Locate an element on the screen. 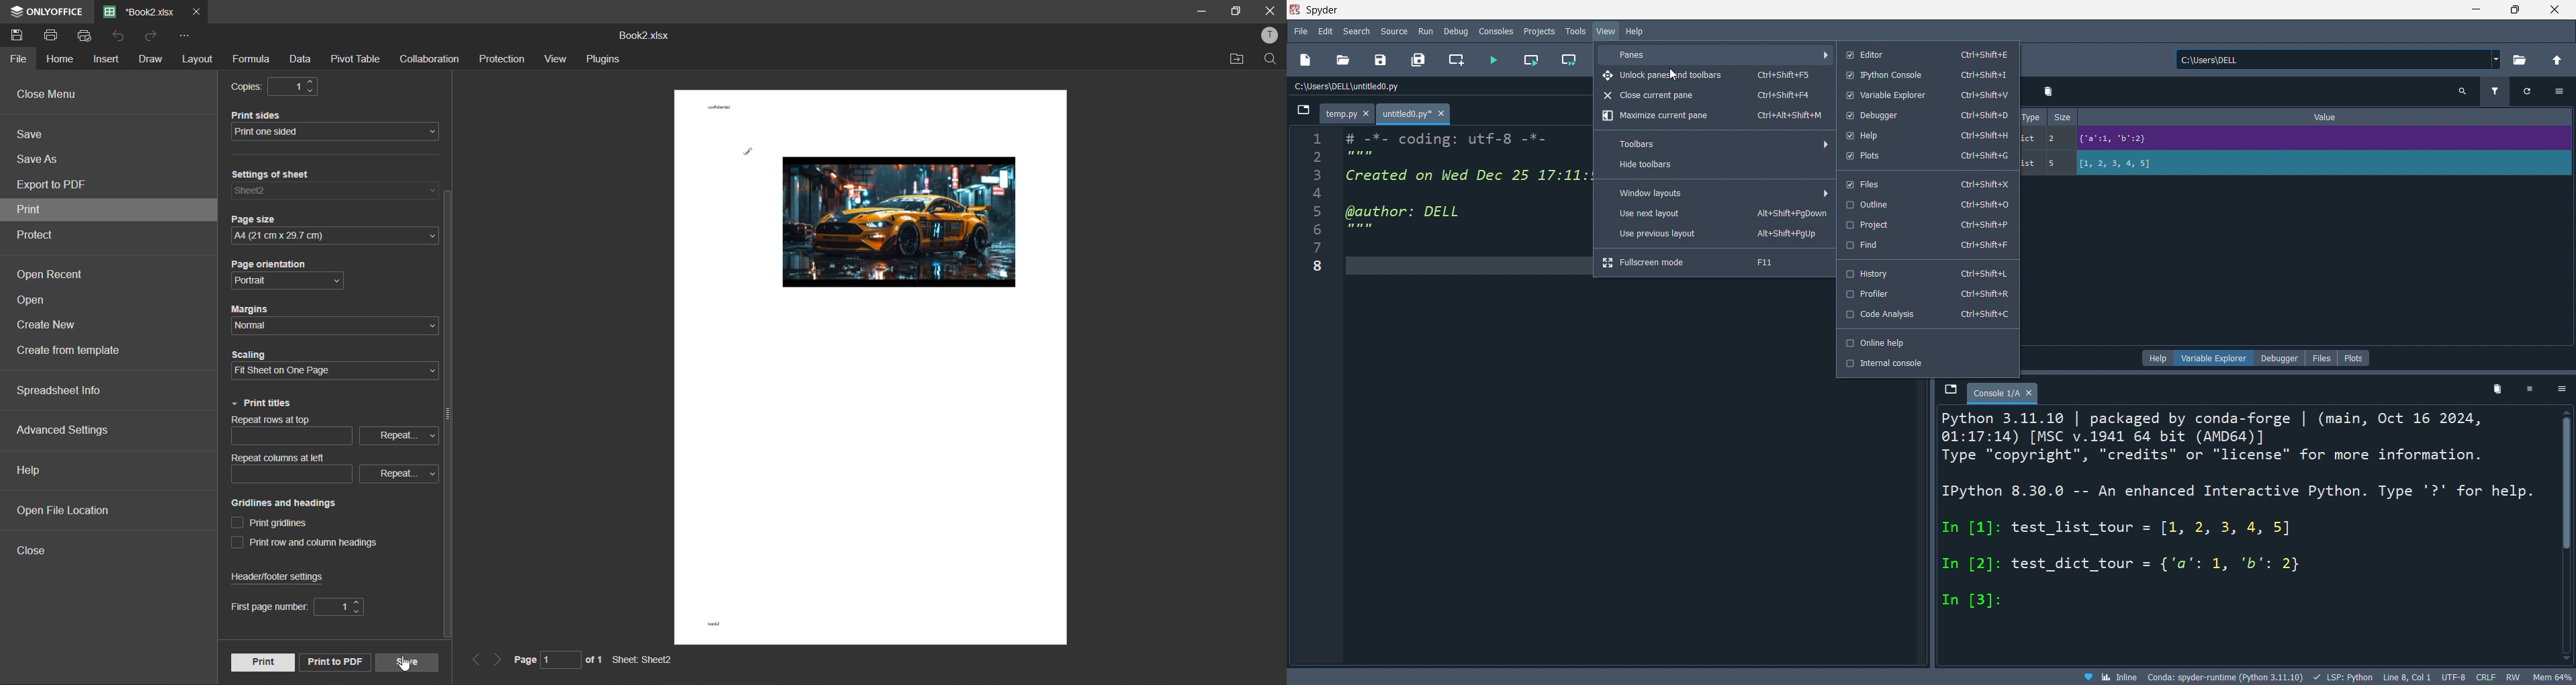  filename is located at coordinates (141, 11).